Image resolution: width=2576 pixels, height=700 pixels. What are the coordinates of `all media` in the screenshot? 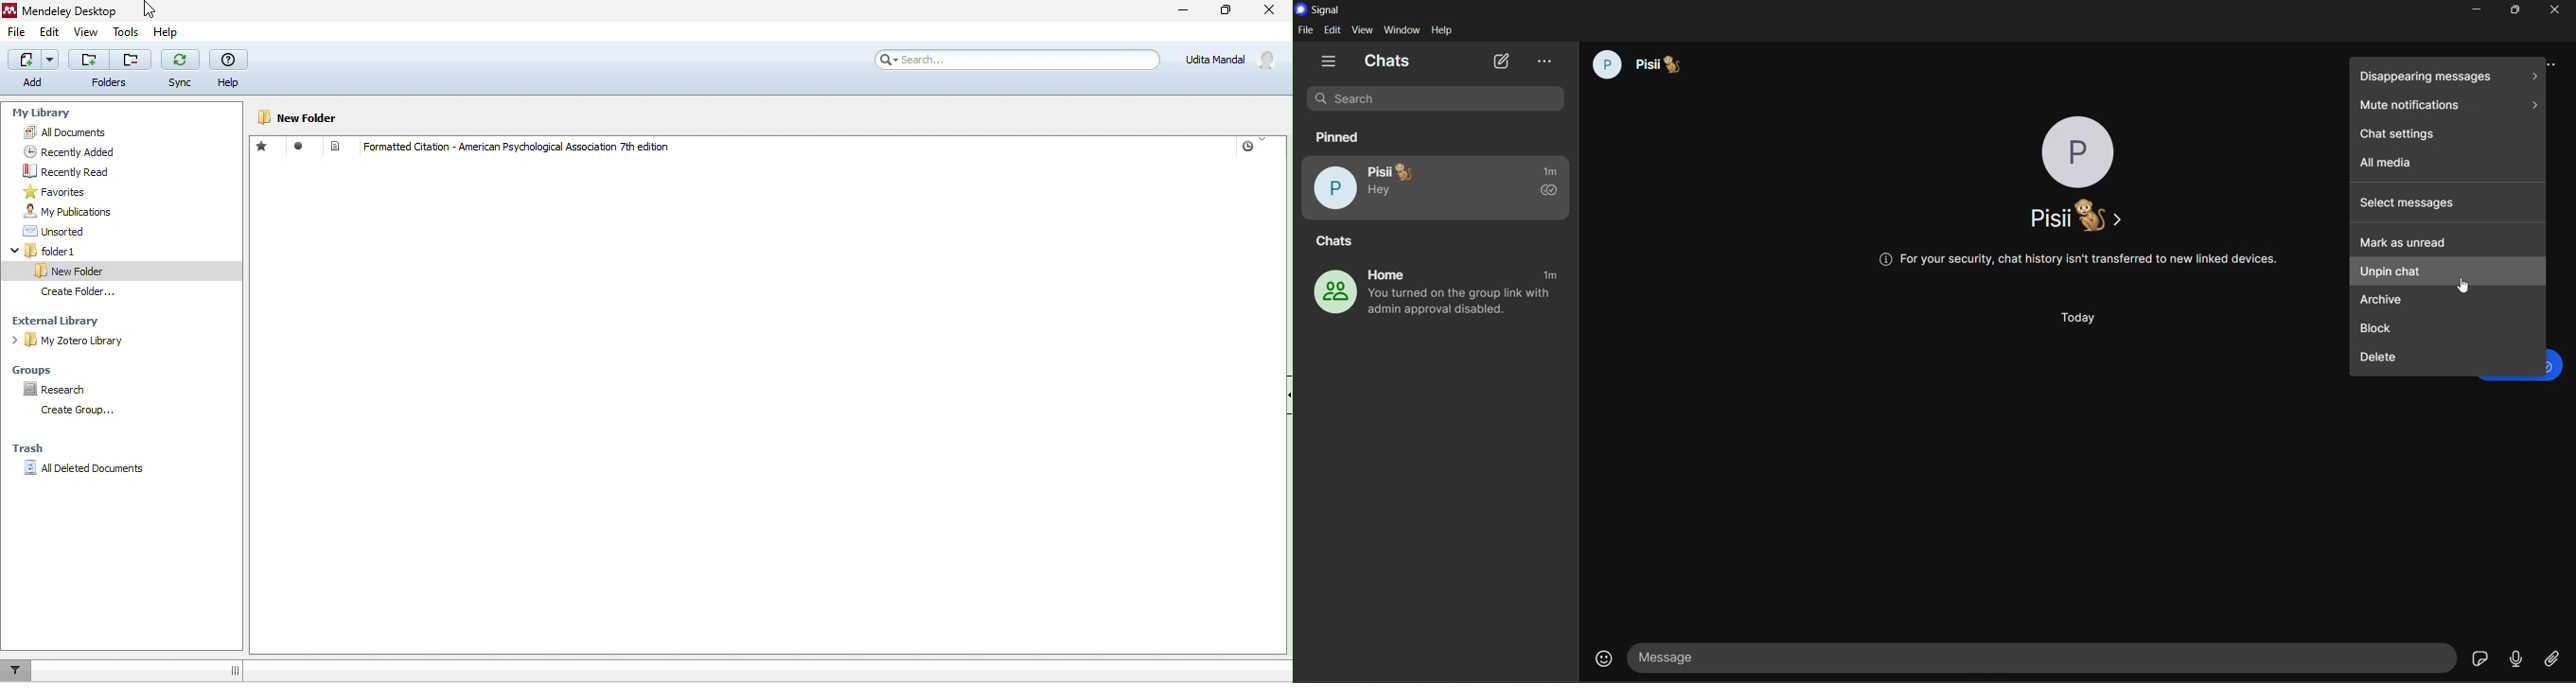 It's located at (2450, 166).